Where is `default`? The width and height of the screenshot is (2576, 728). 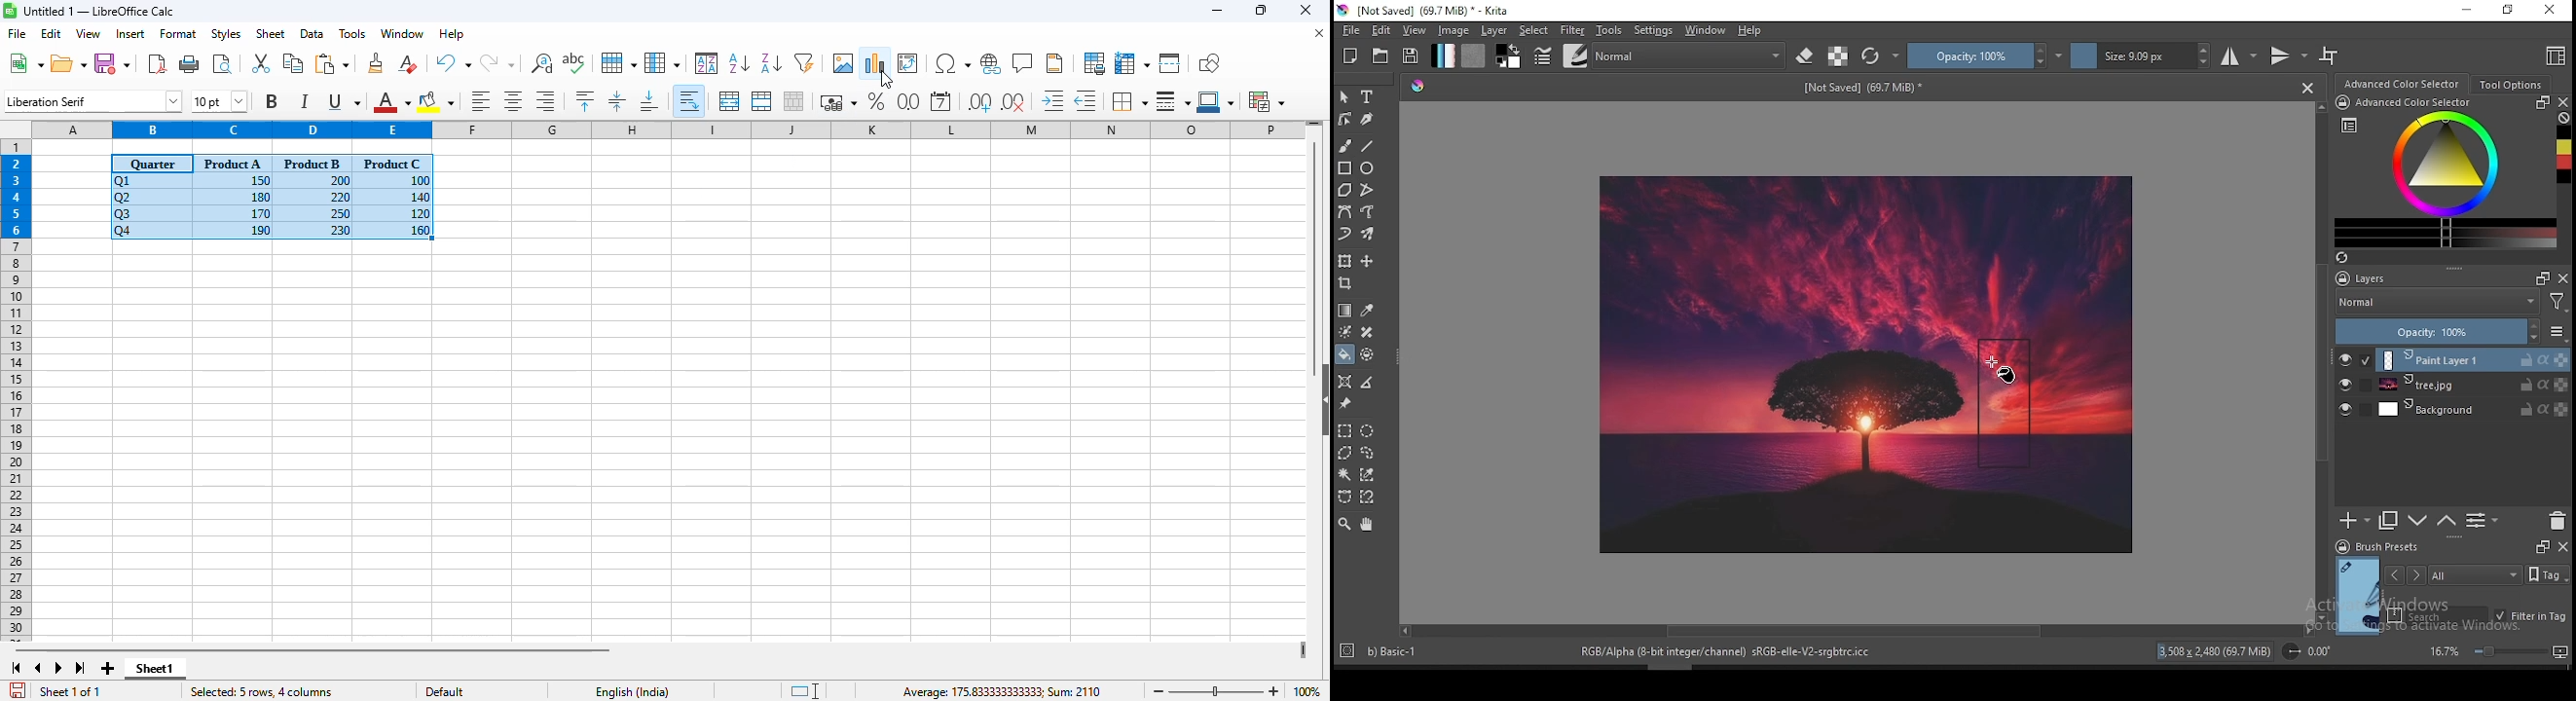 default is located at coordinates (444, 691).